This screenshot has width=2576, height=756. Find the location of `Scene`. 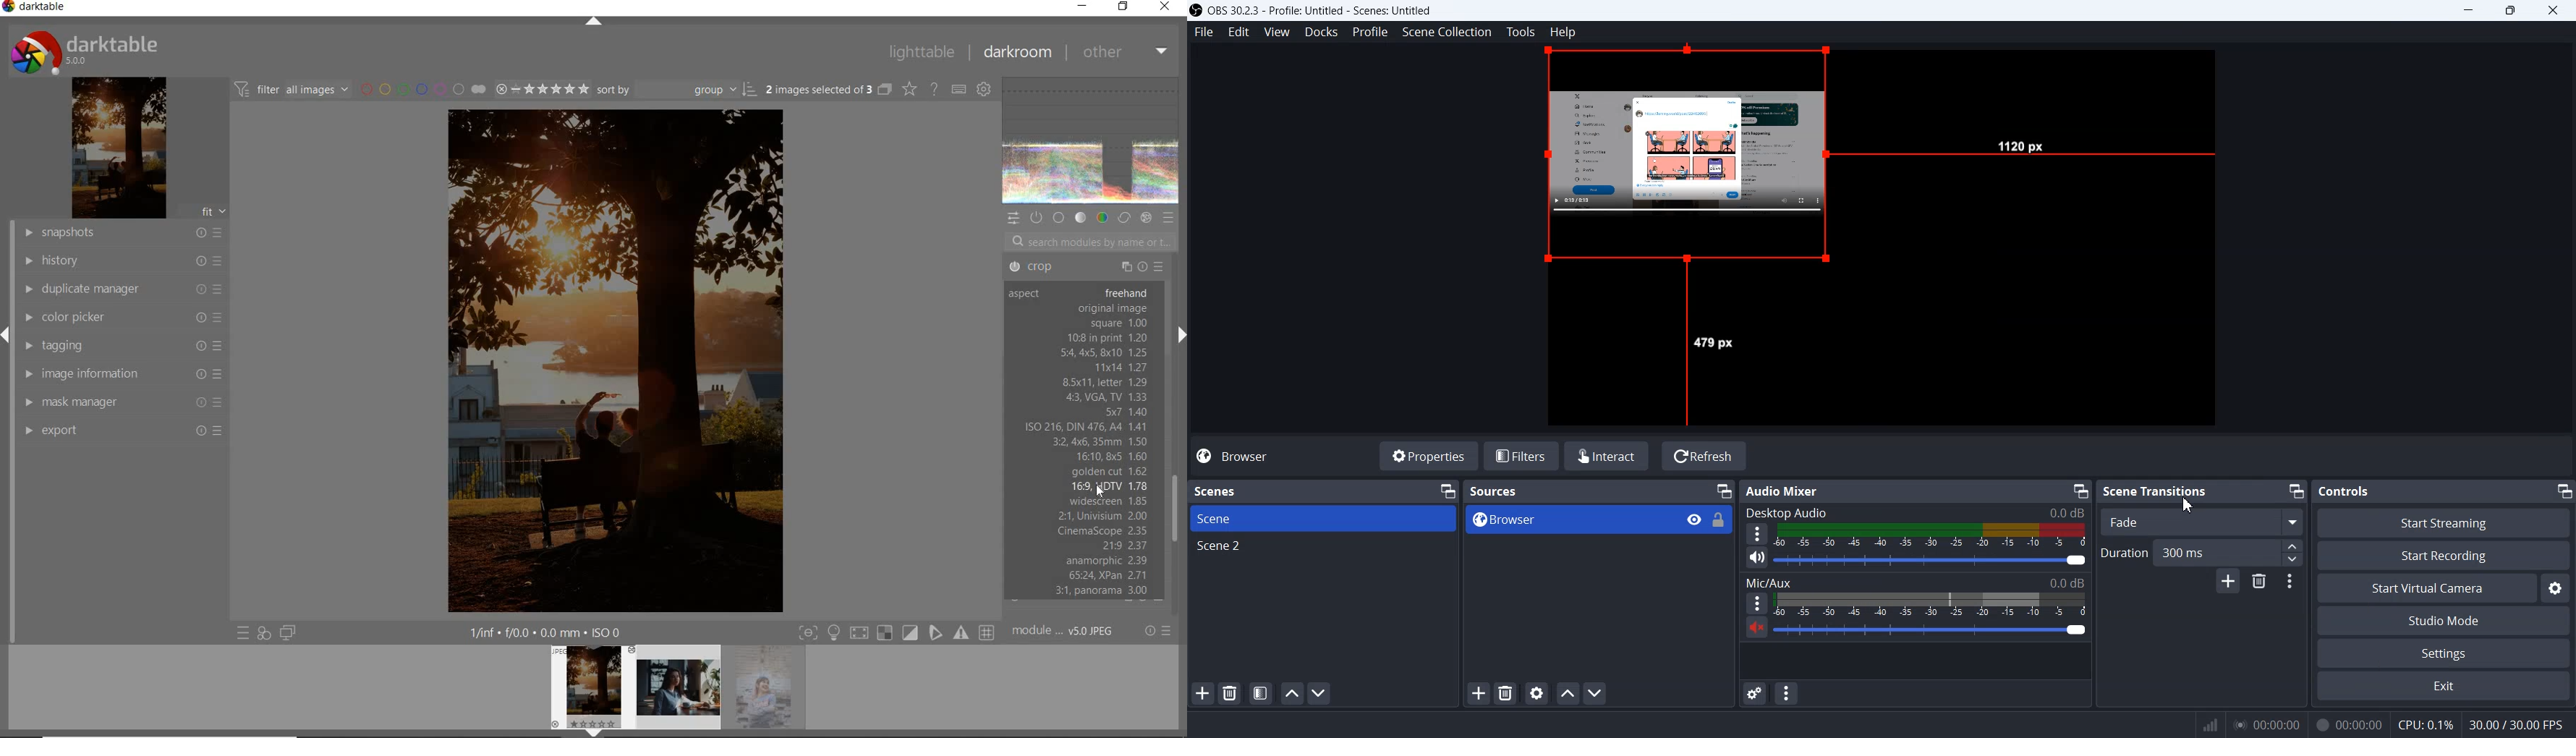

Scene is located at coordinates (1324, 519).